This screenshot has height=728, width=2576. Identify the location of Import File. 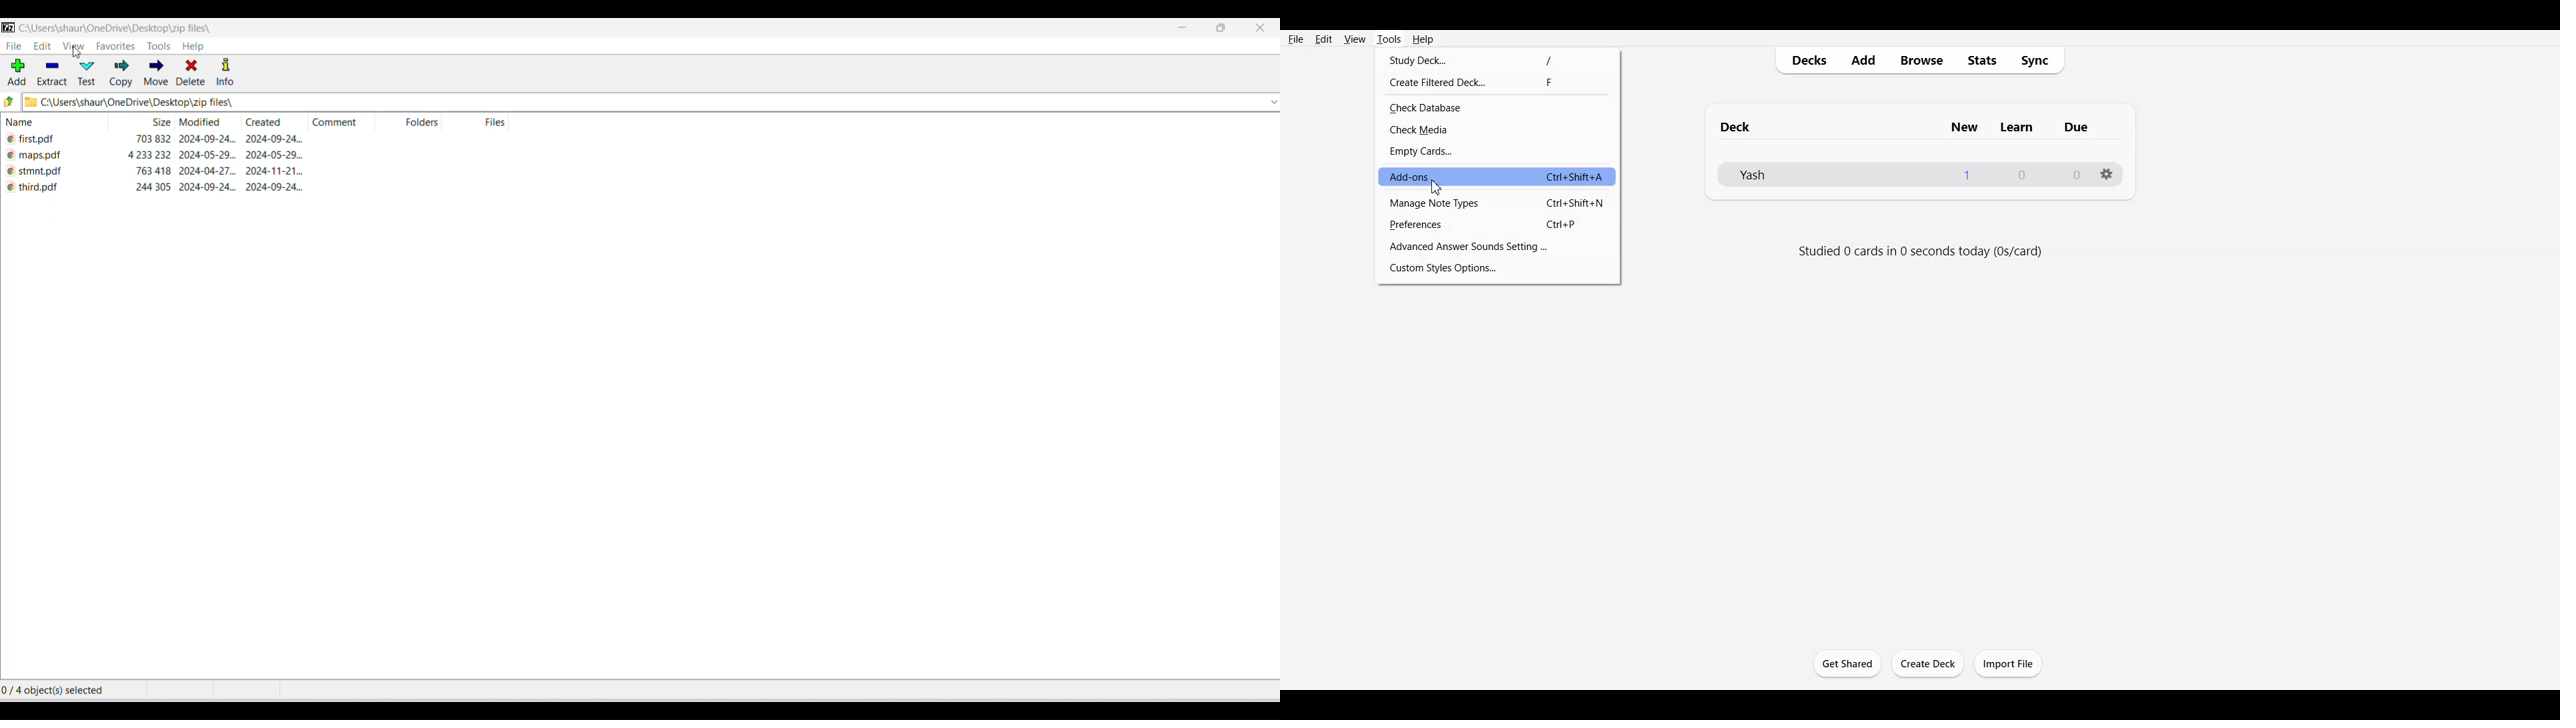
(2009, 663).